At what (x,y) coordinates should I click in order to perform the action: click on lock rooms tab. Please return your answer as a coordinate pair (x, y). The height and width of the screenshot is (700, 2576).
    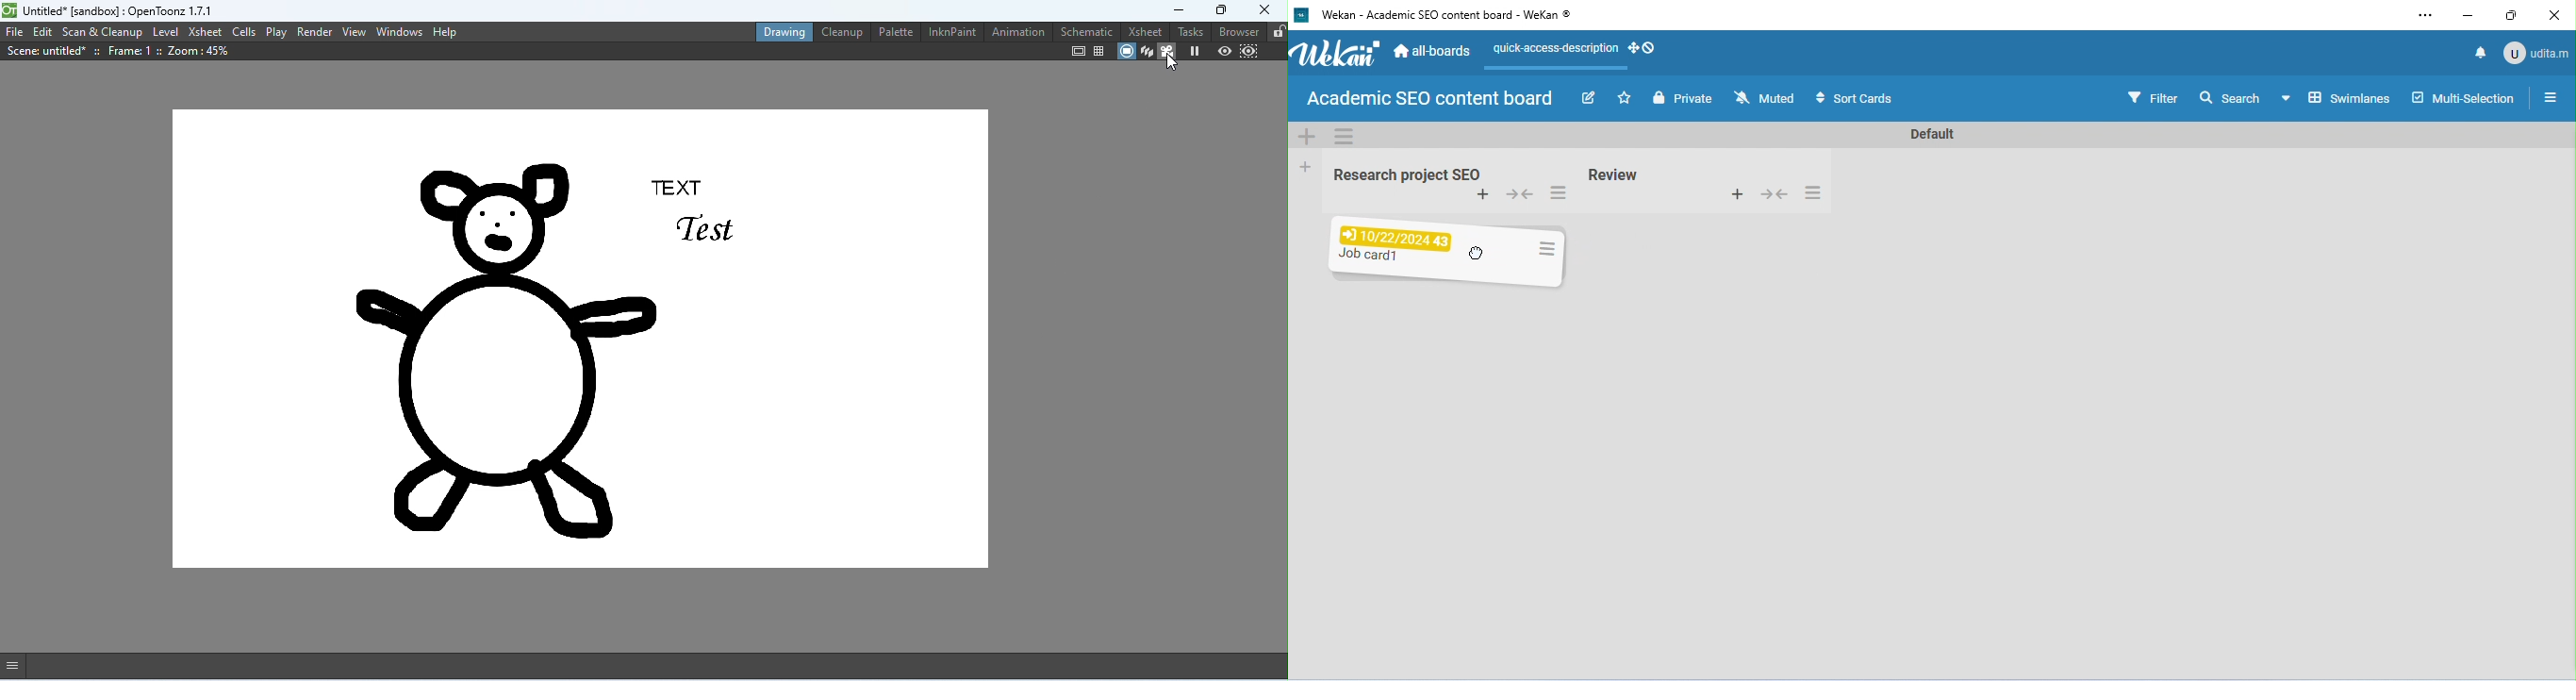
    Looking at the image, I should click on (1276, 31).